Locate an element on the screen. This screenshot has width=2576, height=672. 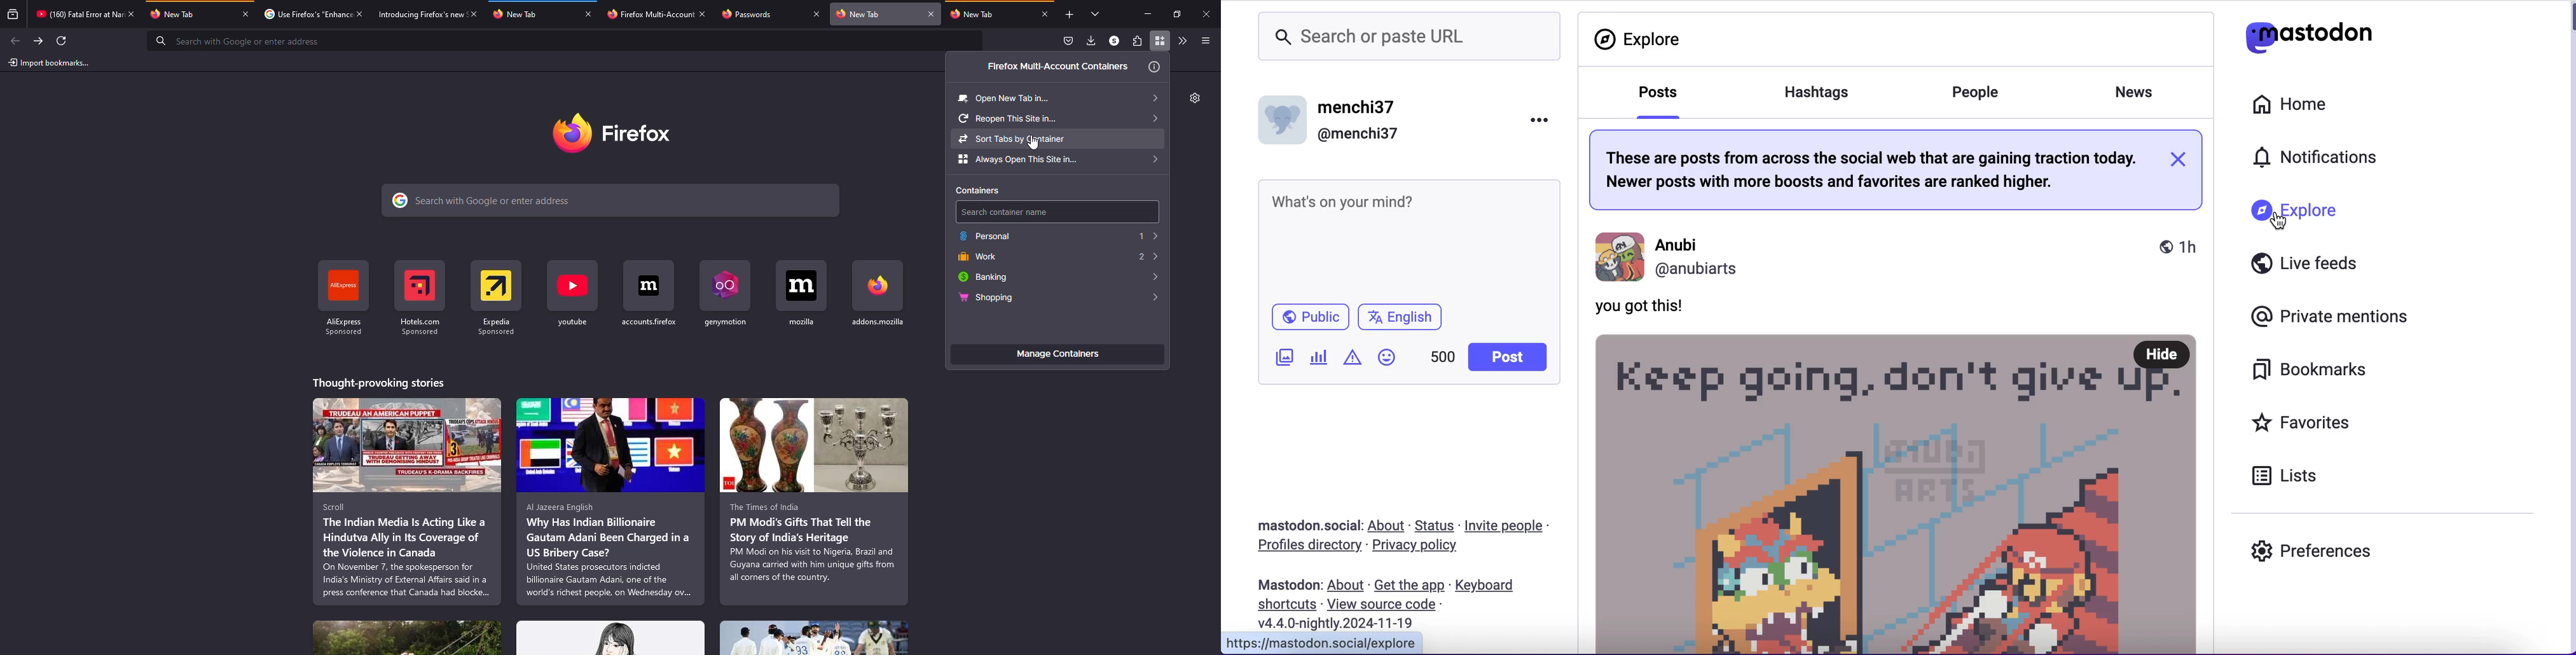
stories is located at coordinates (815, 637).